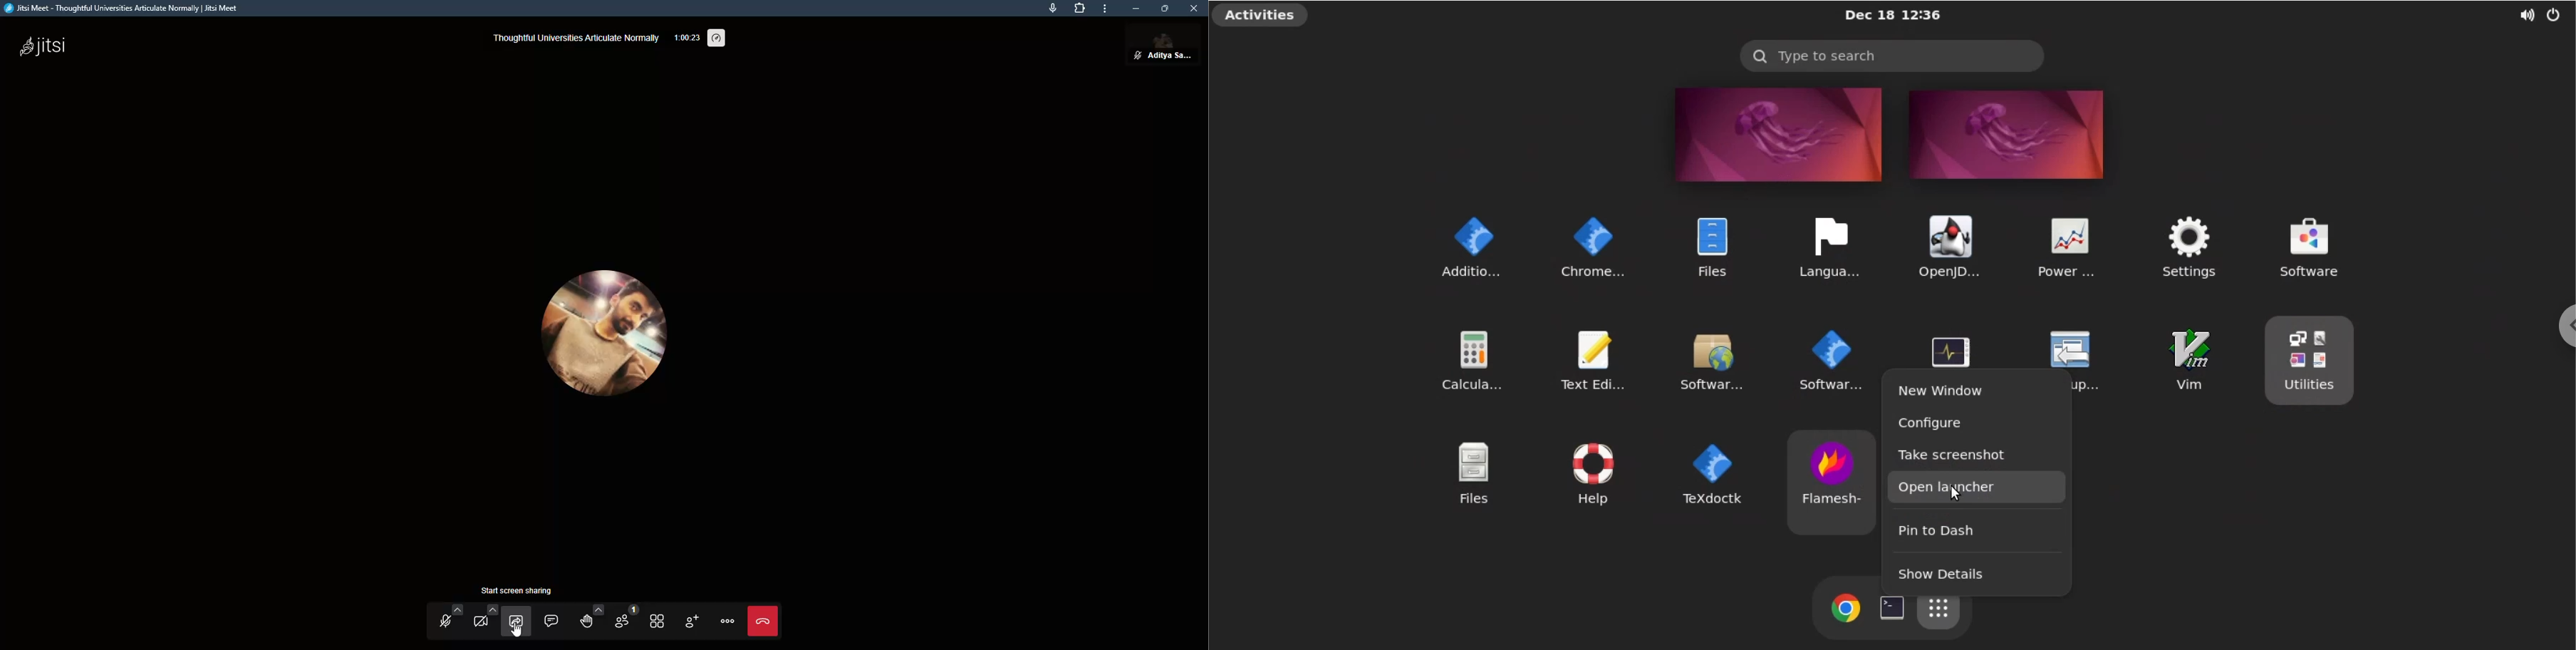 This screenshot has height=672, width=2576. I want to click on profile picture, so click(612, 341).